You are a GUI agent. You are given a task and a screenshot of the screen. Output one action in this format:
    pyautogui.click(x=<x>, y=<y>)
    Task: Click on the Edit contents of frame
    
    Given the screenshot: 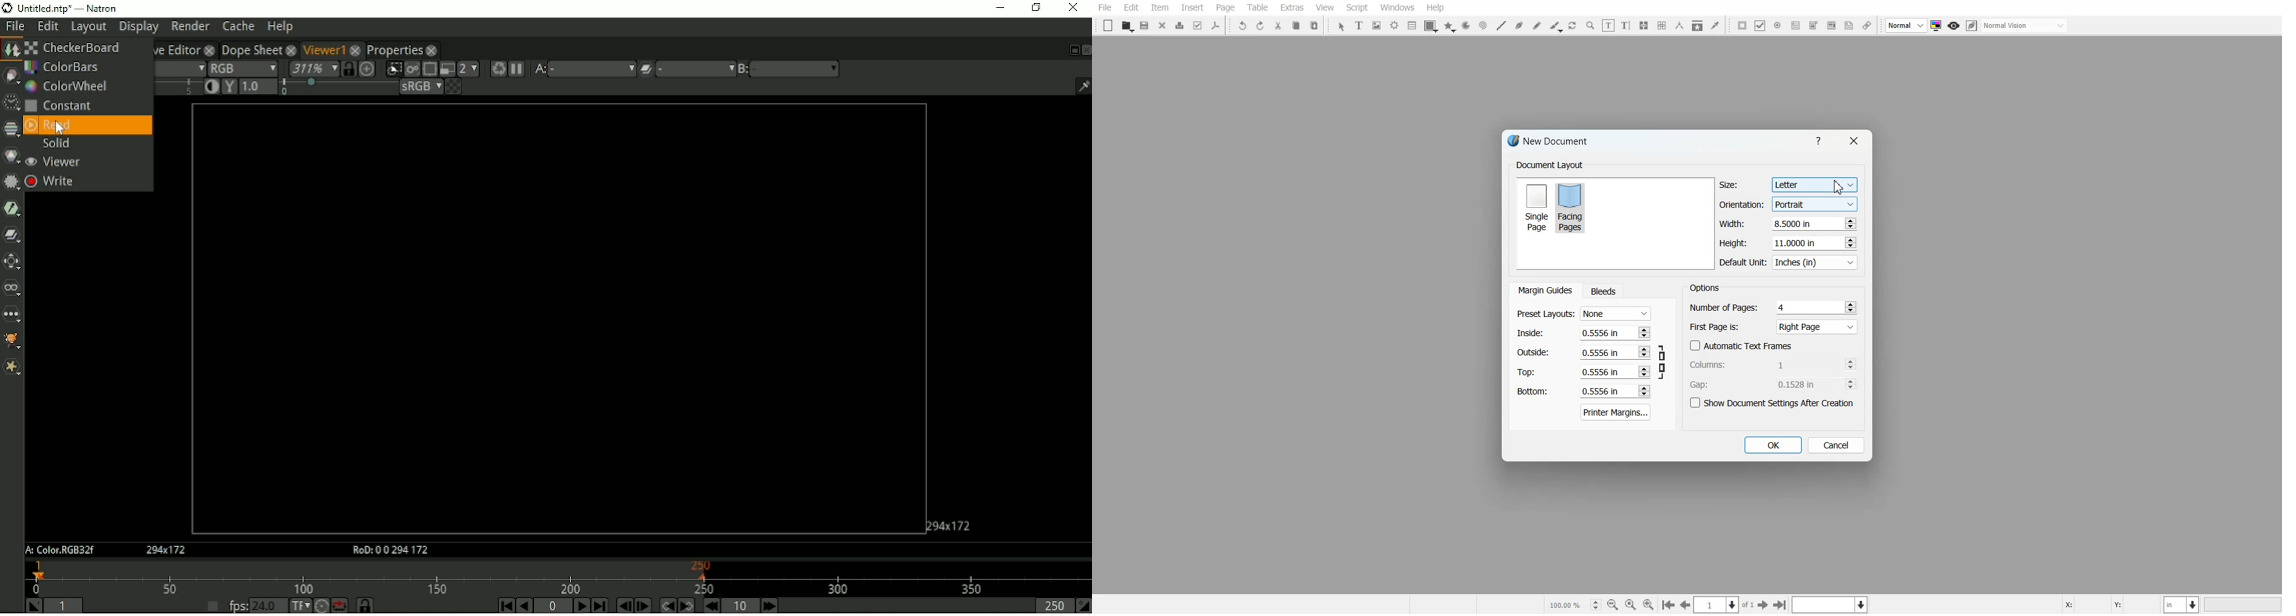 What is the action you would take?
    pyautogui.click(x=1609, y=25)
    